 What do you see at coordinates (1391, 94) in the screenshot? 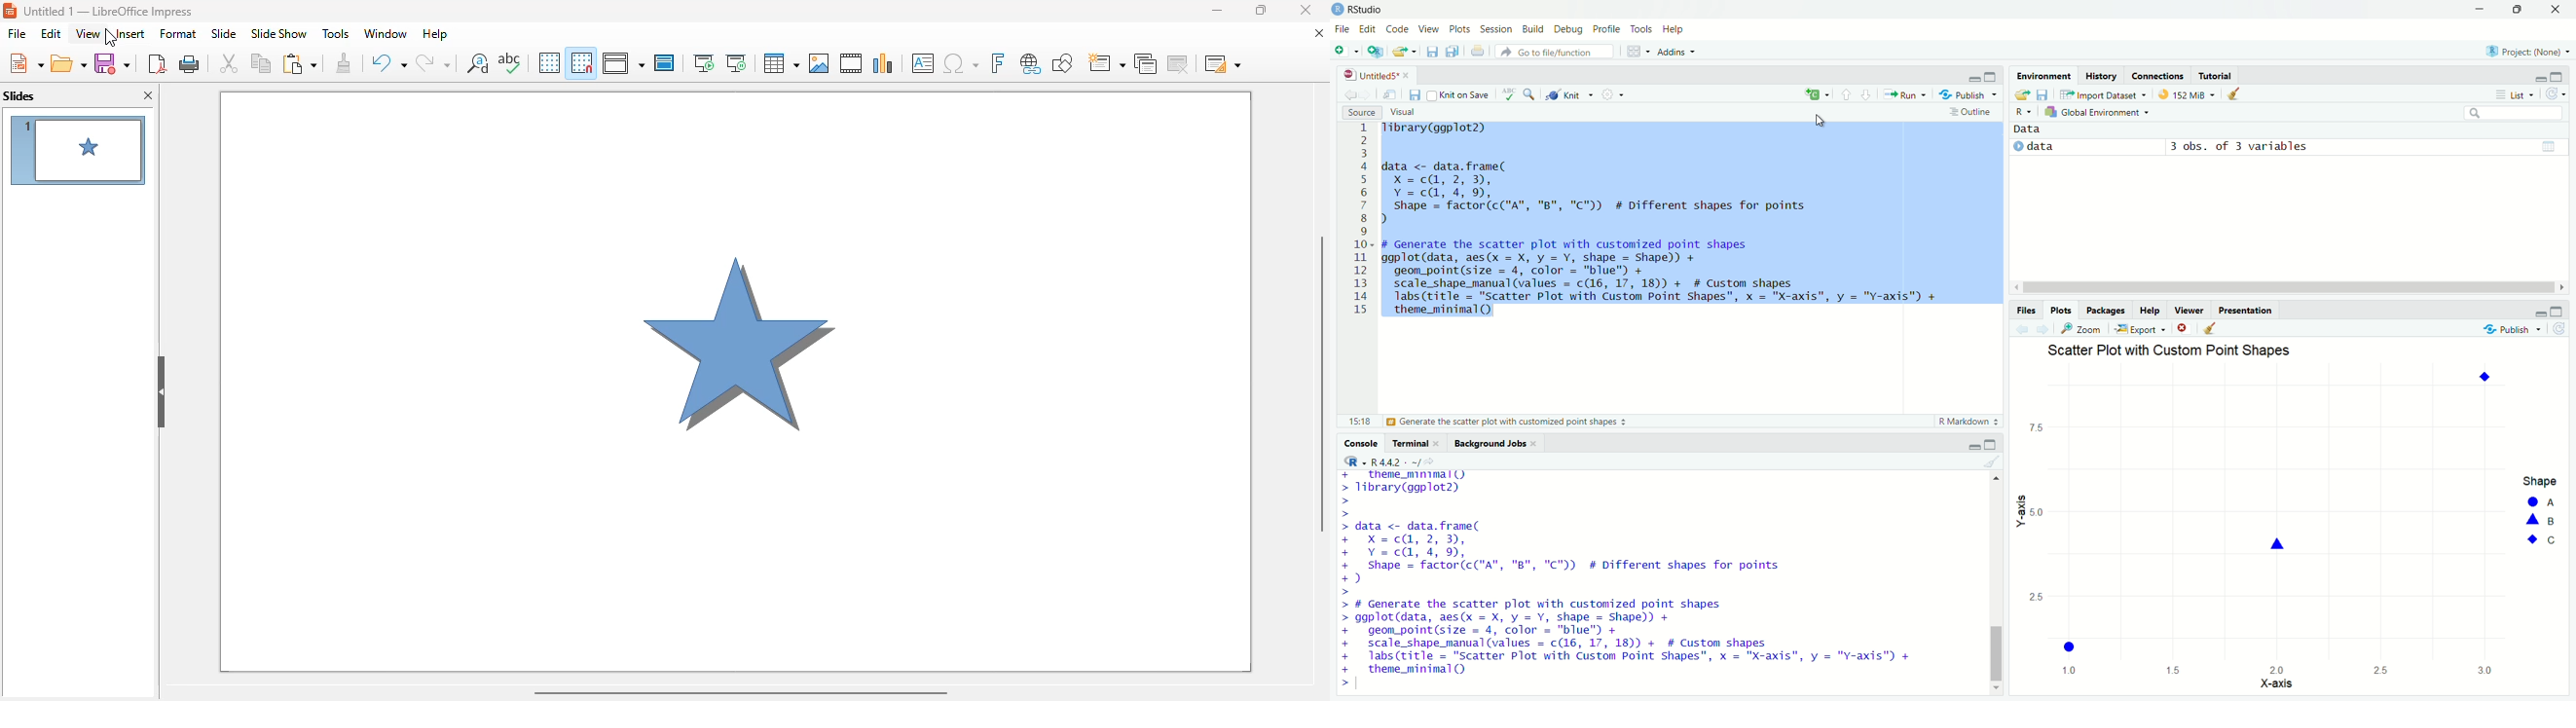
I see `Show in new window` at bounding box center [1391, 94].